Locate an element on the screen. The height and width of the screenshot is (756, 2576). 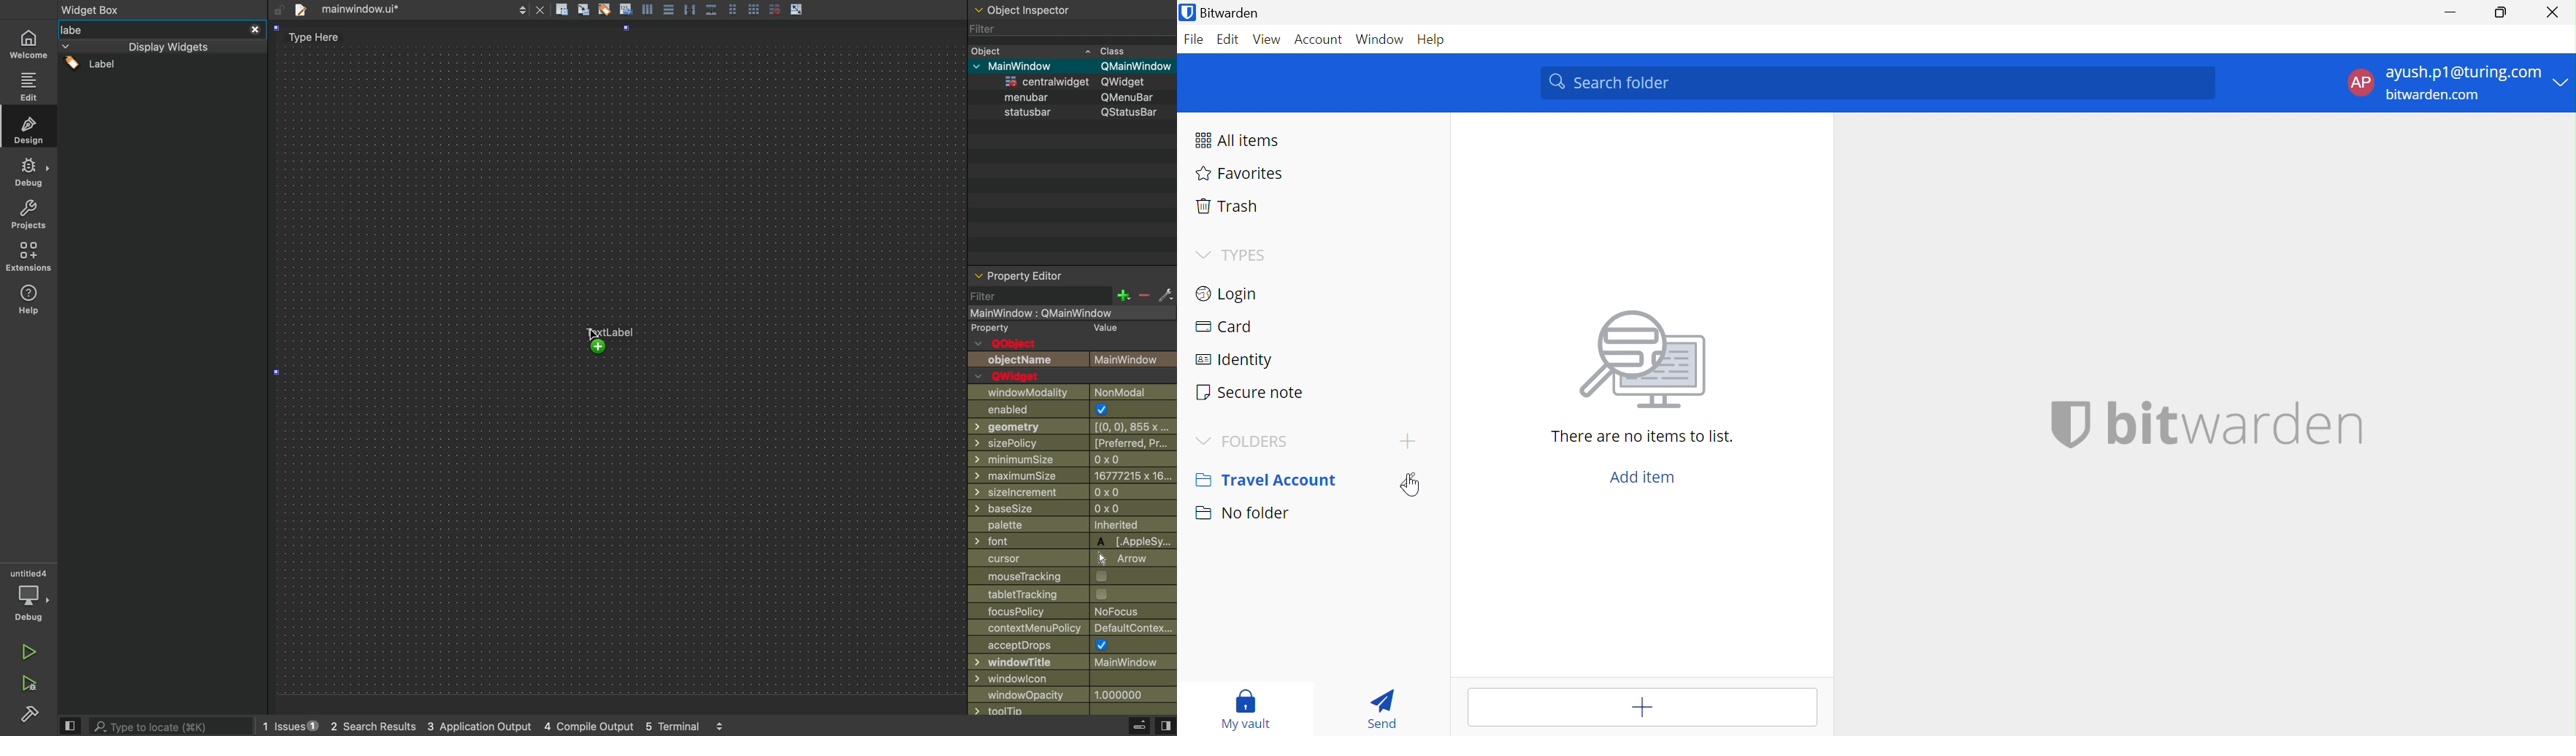
 is located at coordinates (163, 9).